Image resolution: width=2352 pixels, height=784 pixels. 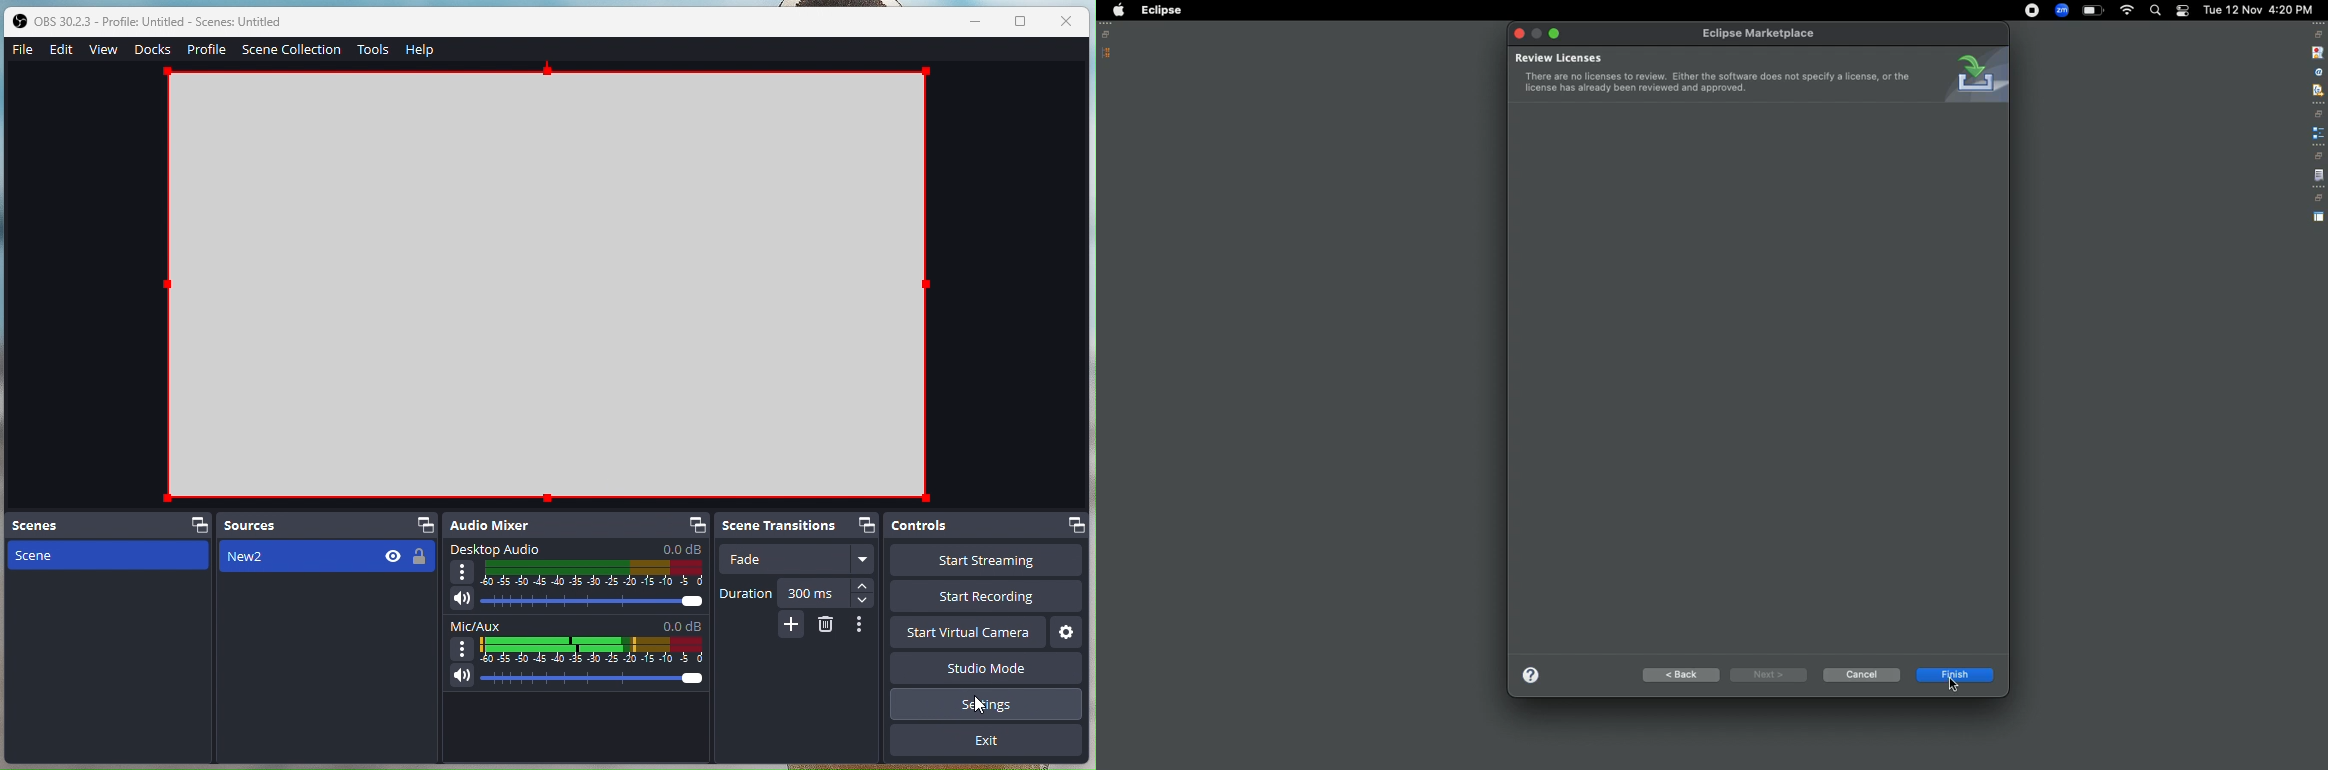 What do you see at coordinates (62, 49) in the screenshot?
I see `Edit` at bounding box center [62, 49].